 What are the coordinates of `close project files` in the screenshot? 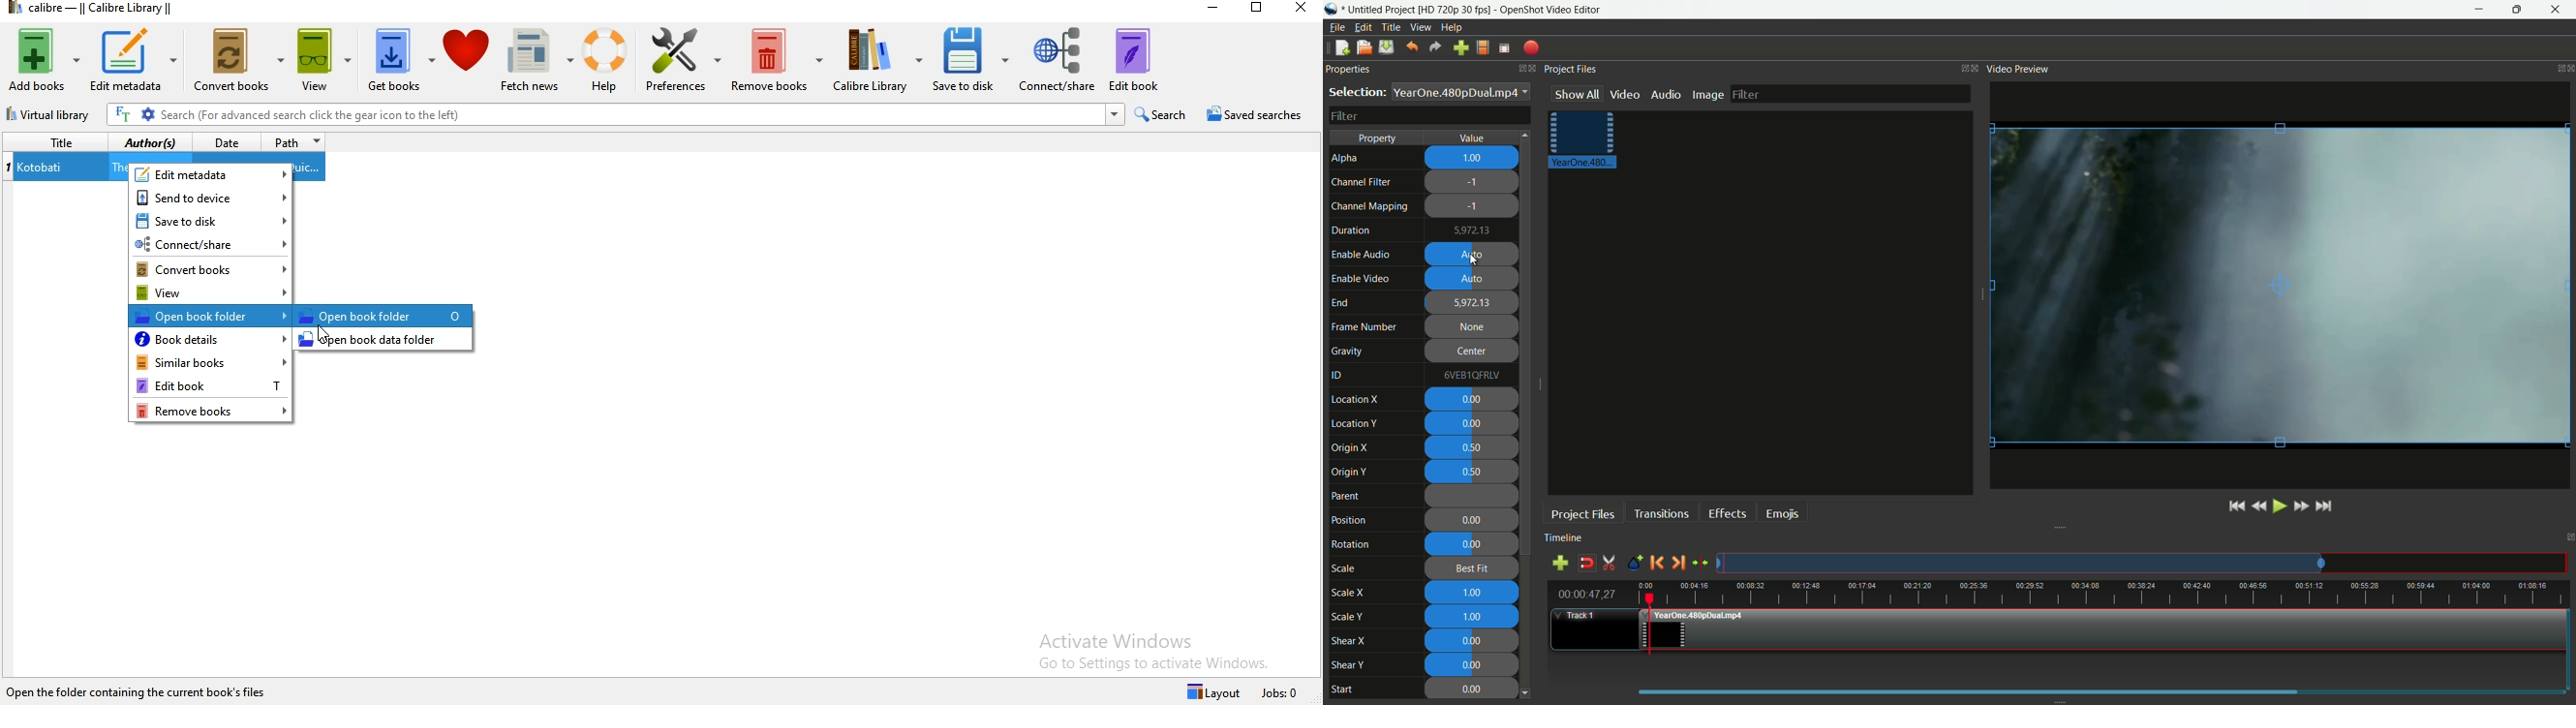 It's located at (1974, 67).